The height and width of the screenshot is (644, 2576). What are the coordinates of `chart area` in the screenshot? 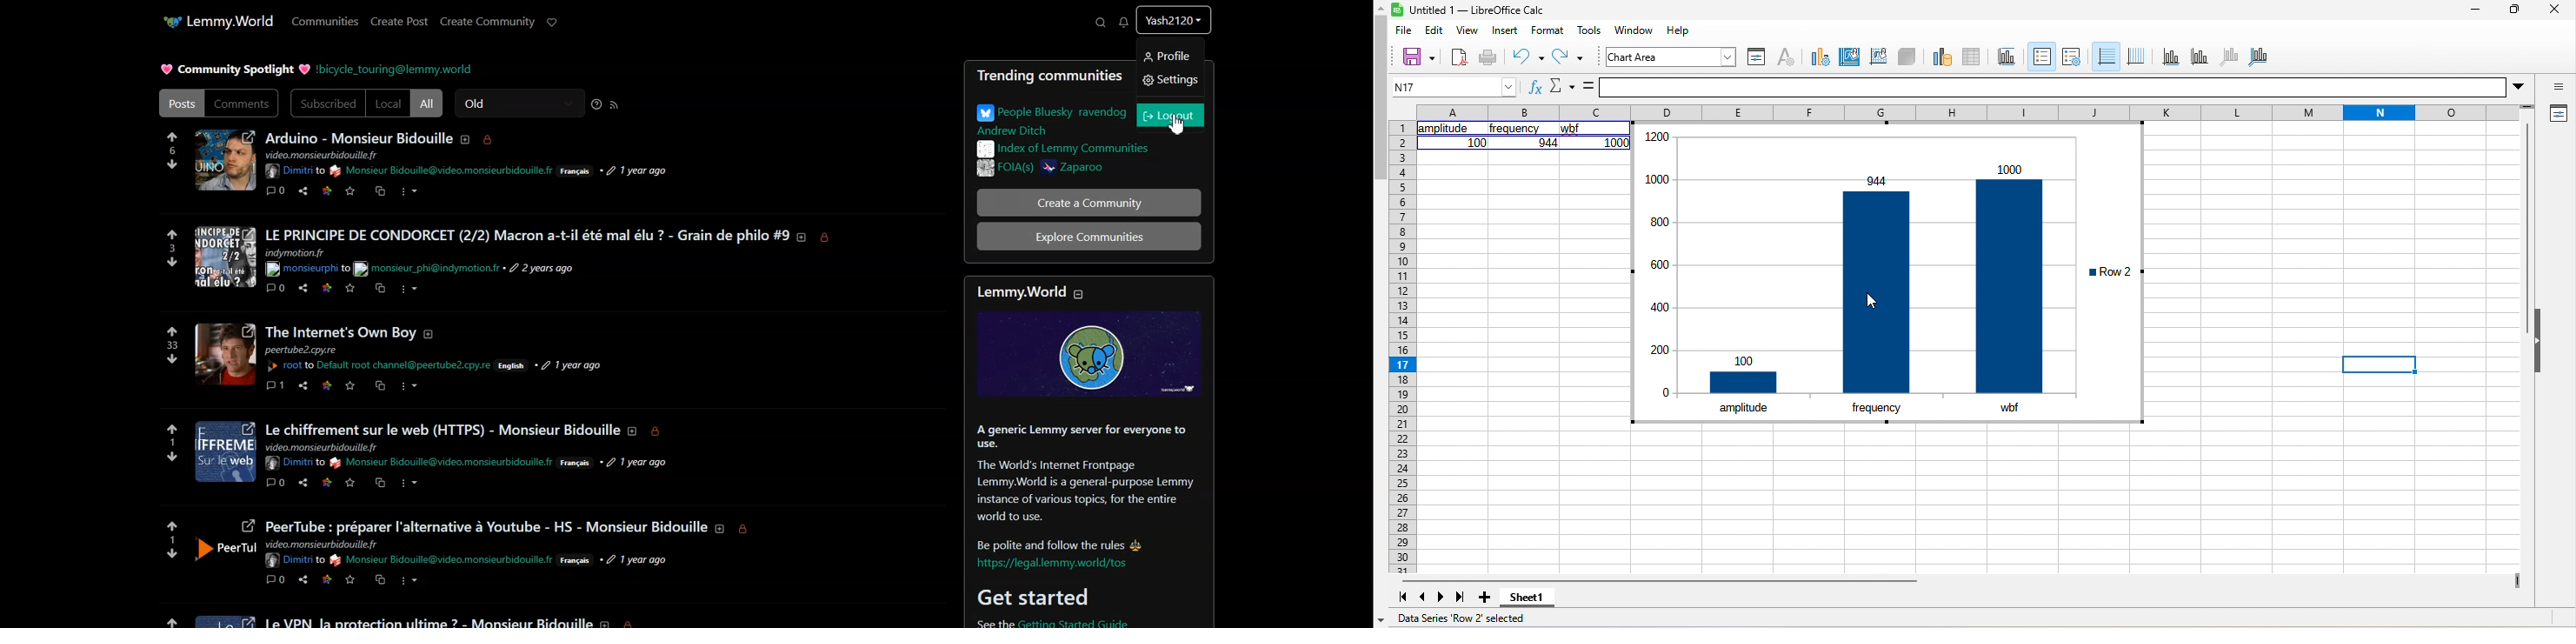 It's located at (1672, 57).